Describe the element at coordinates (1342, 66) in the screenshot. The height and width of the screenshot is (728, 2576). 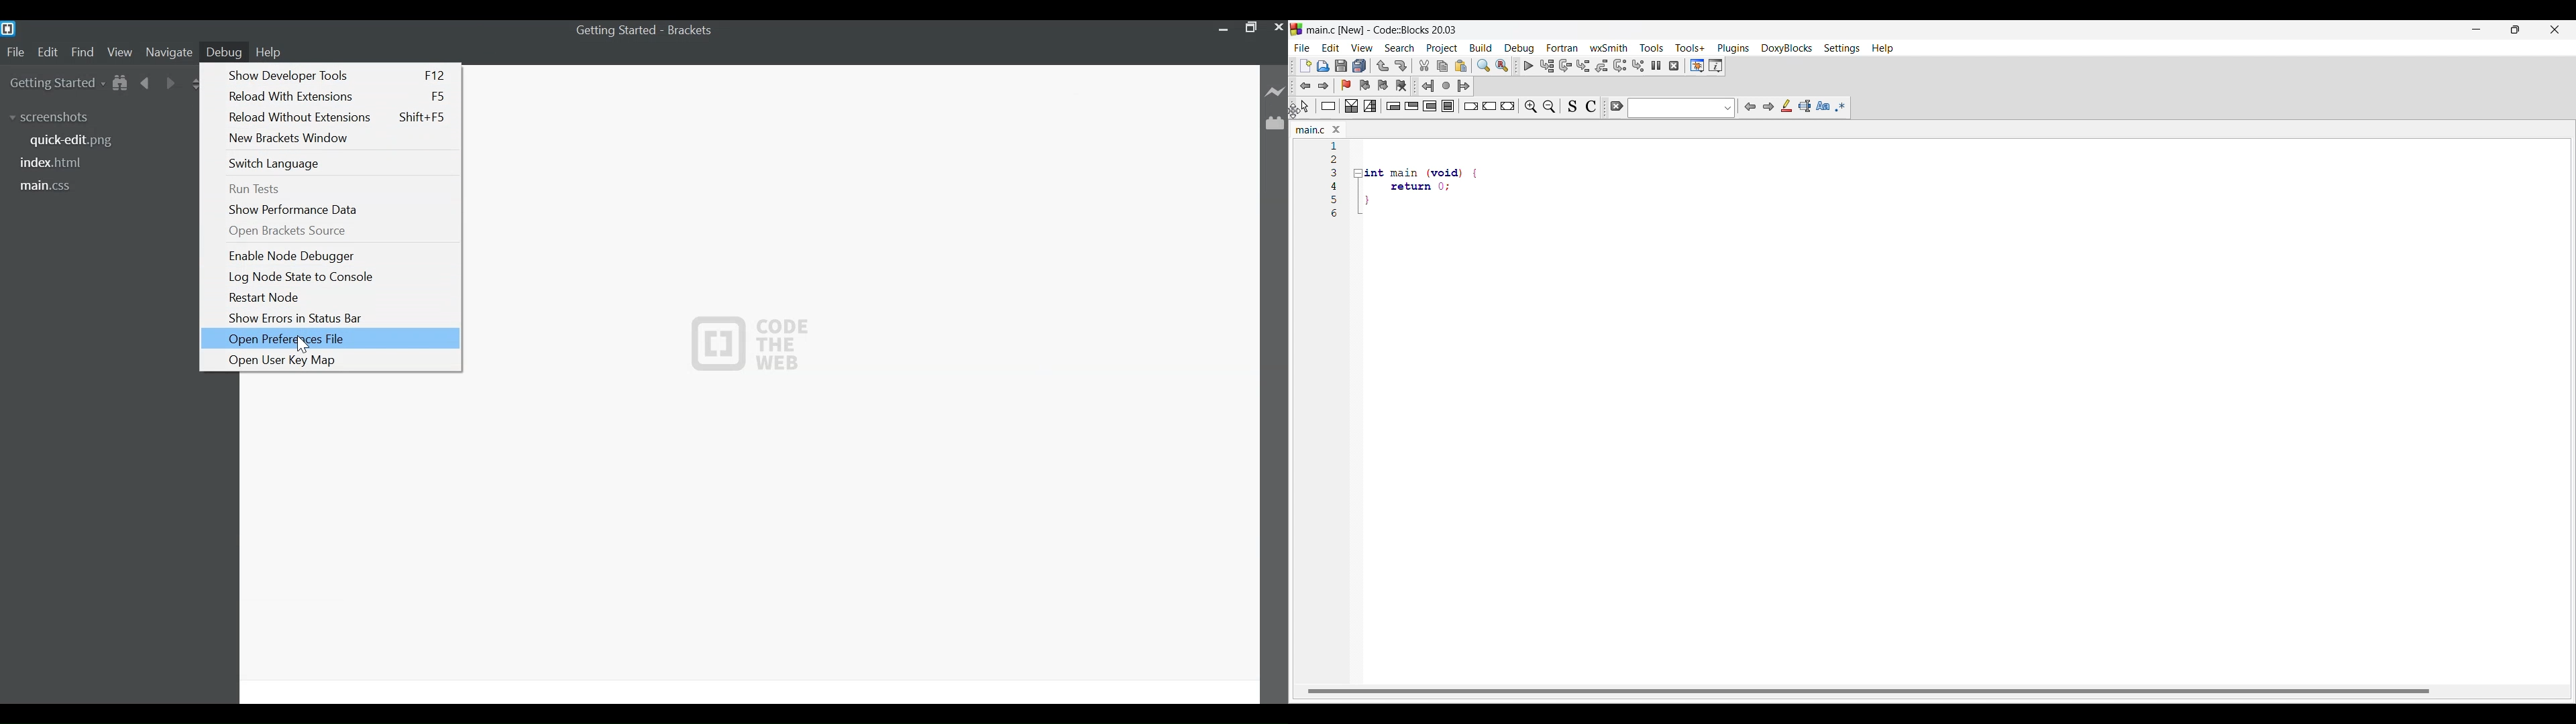
I see `Save` at that location.